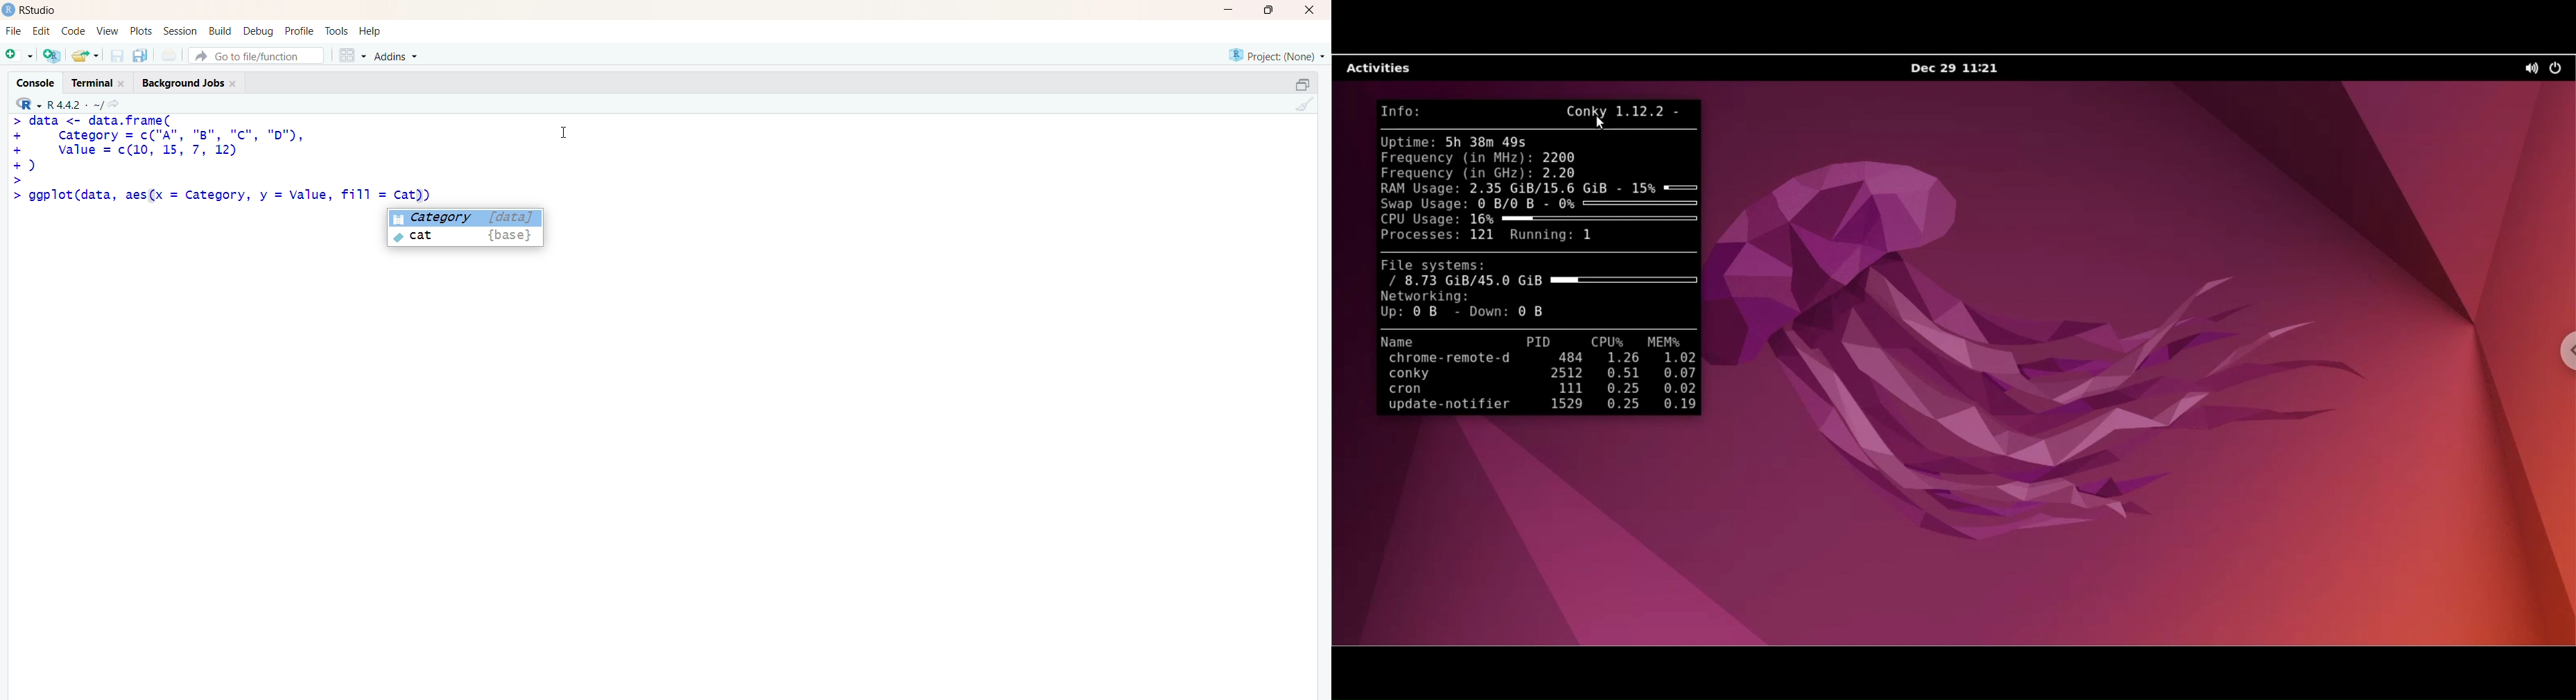 Image resolution: width=2576 pixels, height=700 pixels. Describe the element at coordinates (75, 103) in the screenshot. I see ` R language version - R 4.4.2` at that location.